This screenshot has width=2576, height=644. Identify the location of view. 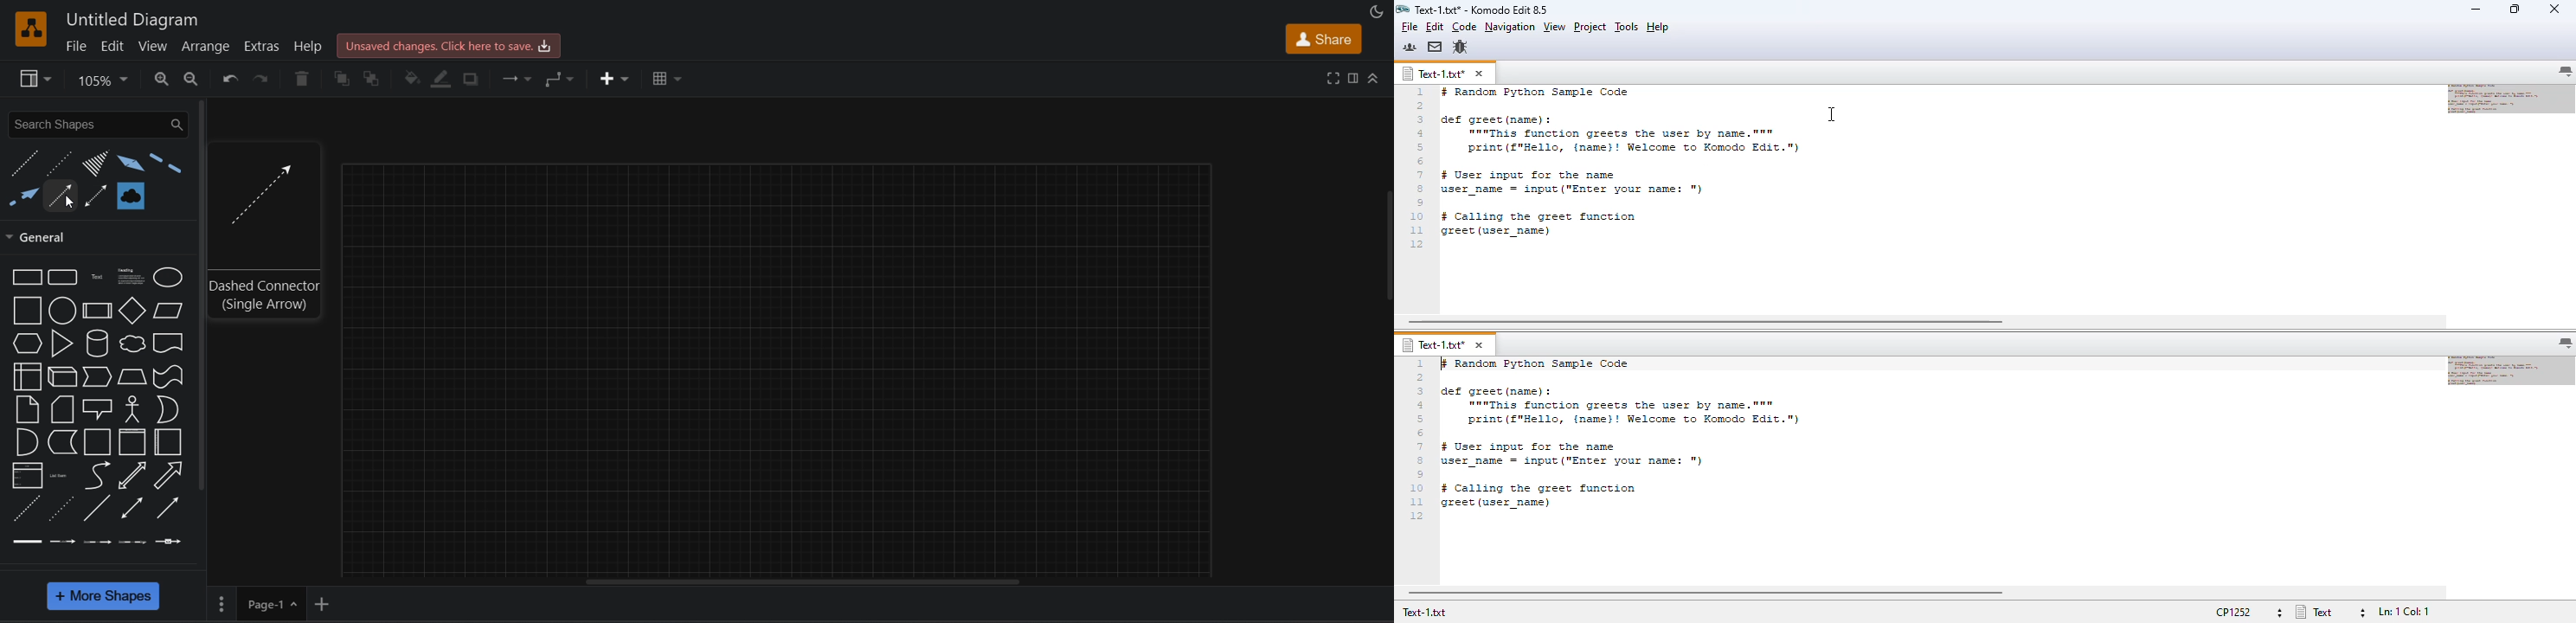
(155, 46).